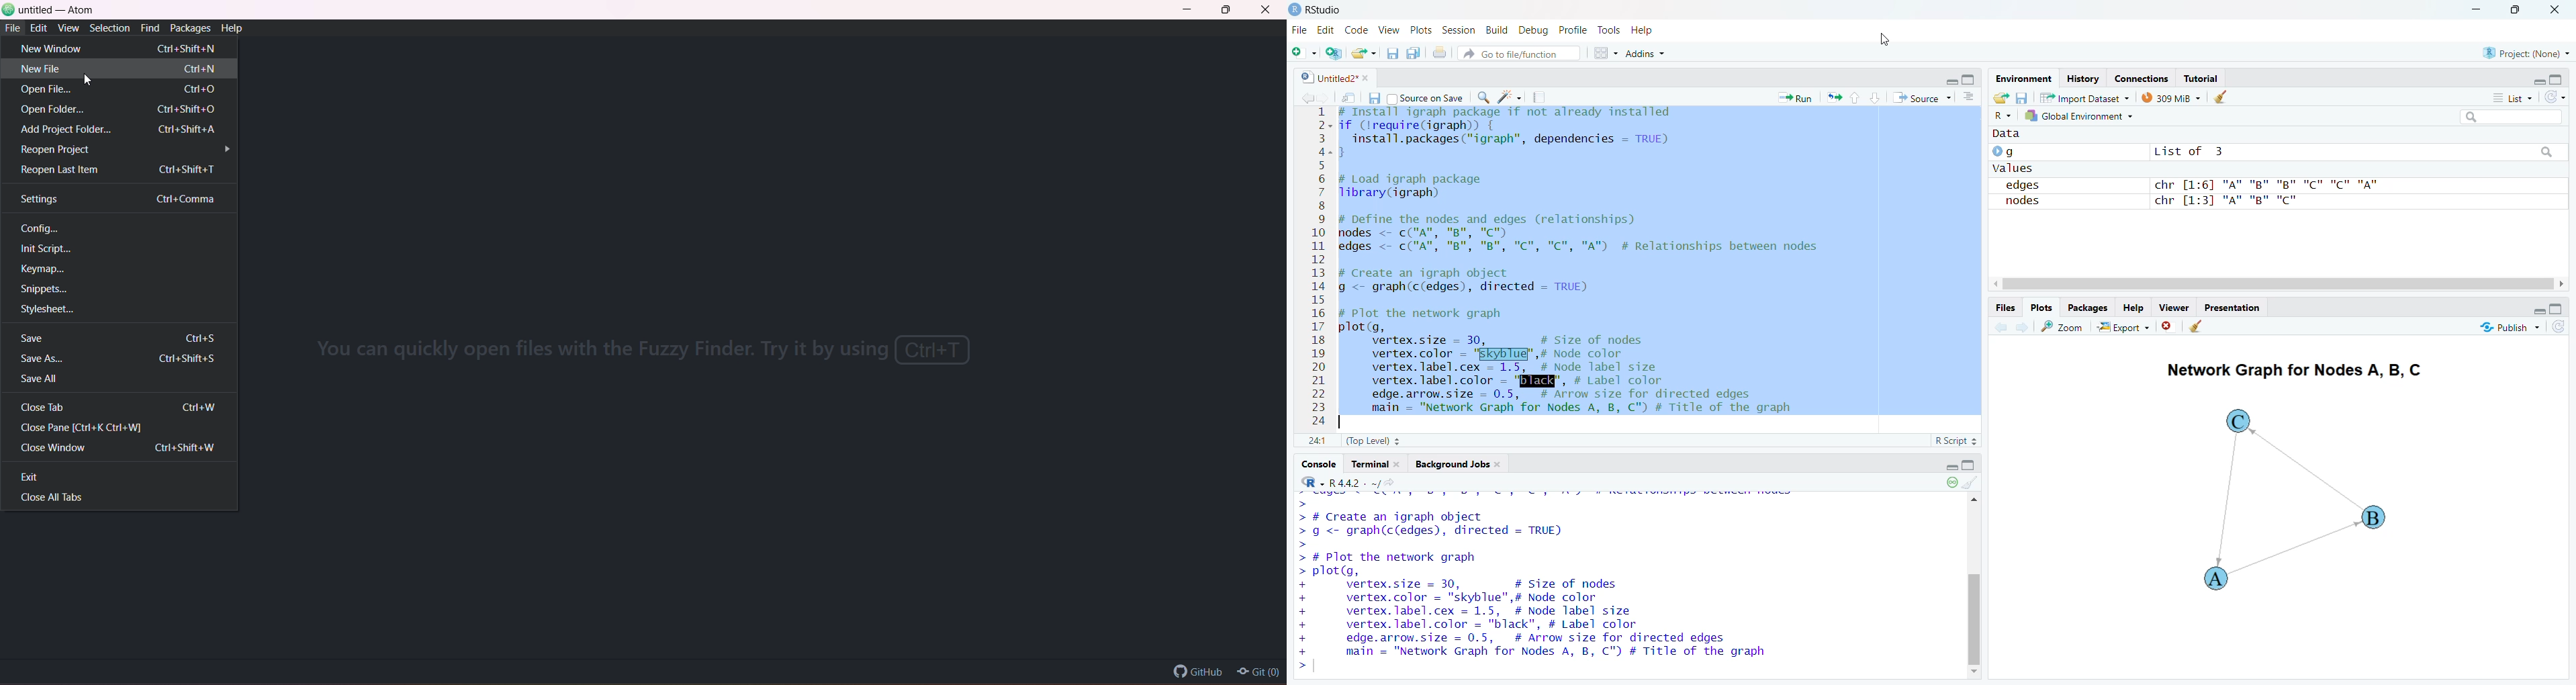  Describe the element at coordinates (1318, 463) in the screenshot. I see `‘Console` at that location.